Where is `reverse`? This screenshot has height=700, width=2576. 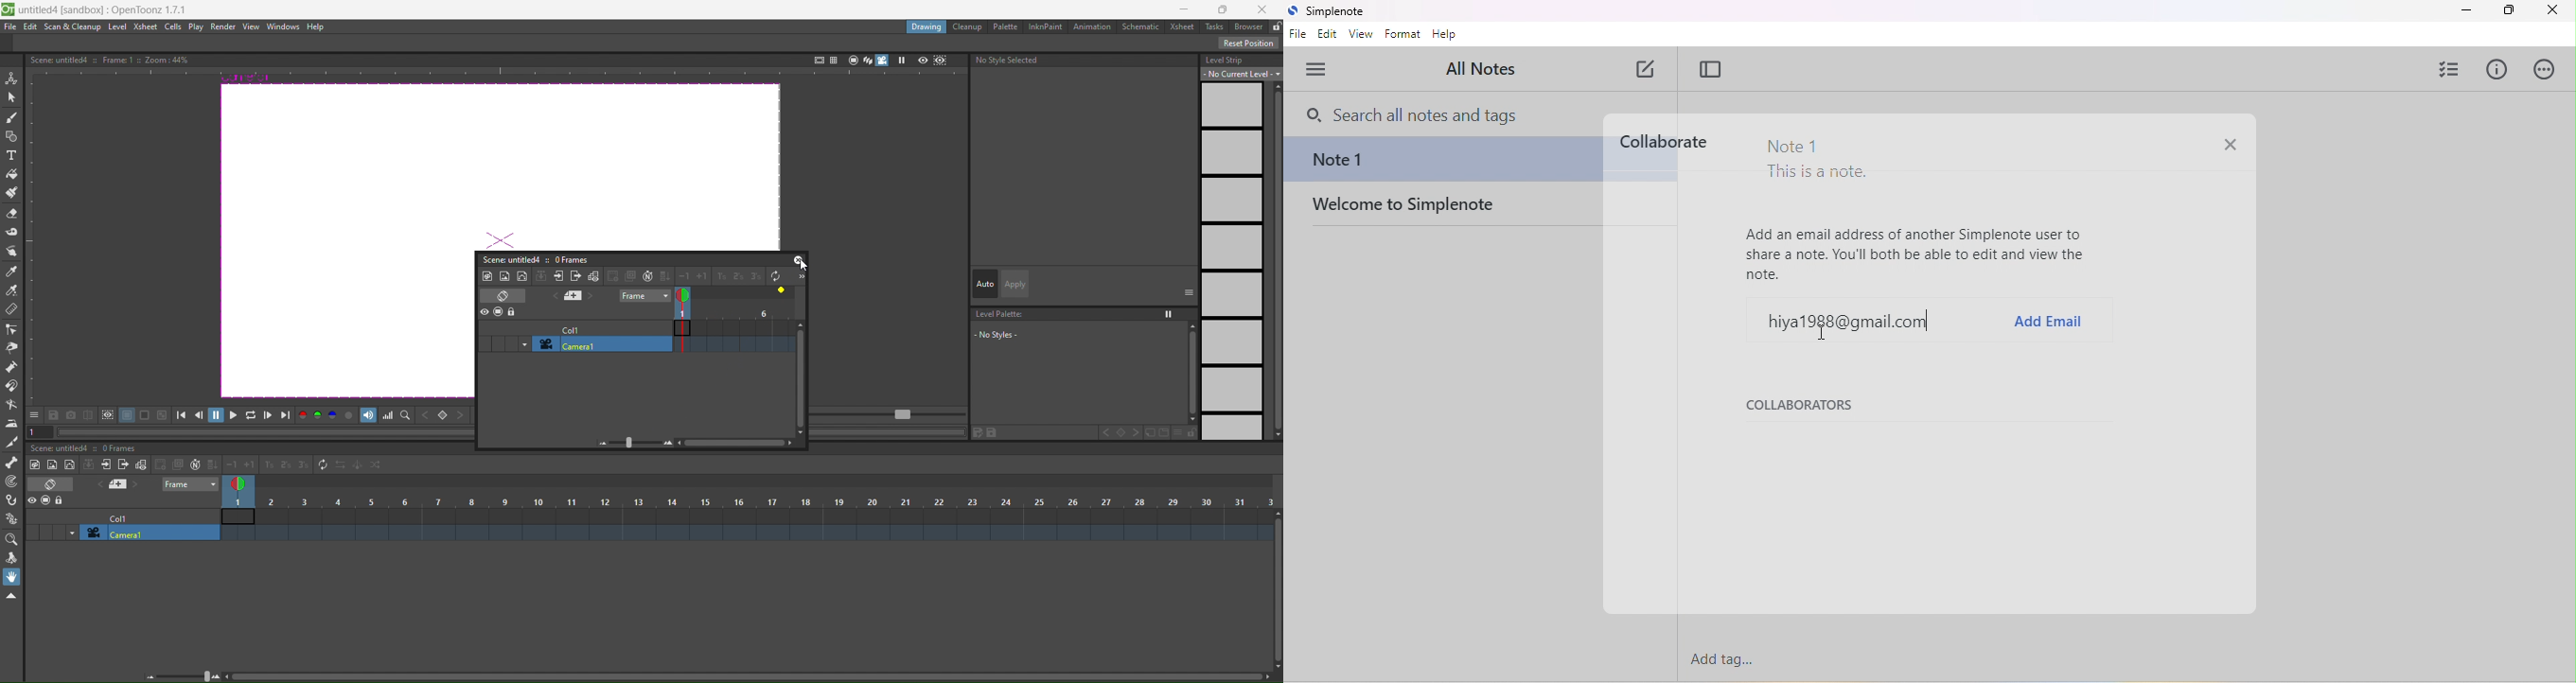
reverse is located at coordinates (340, 466).